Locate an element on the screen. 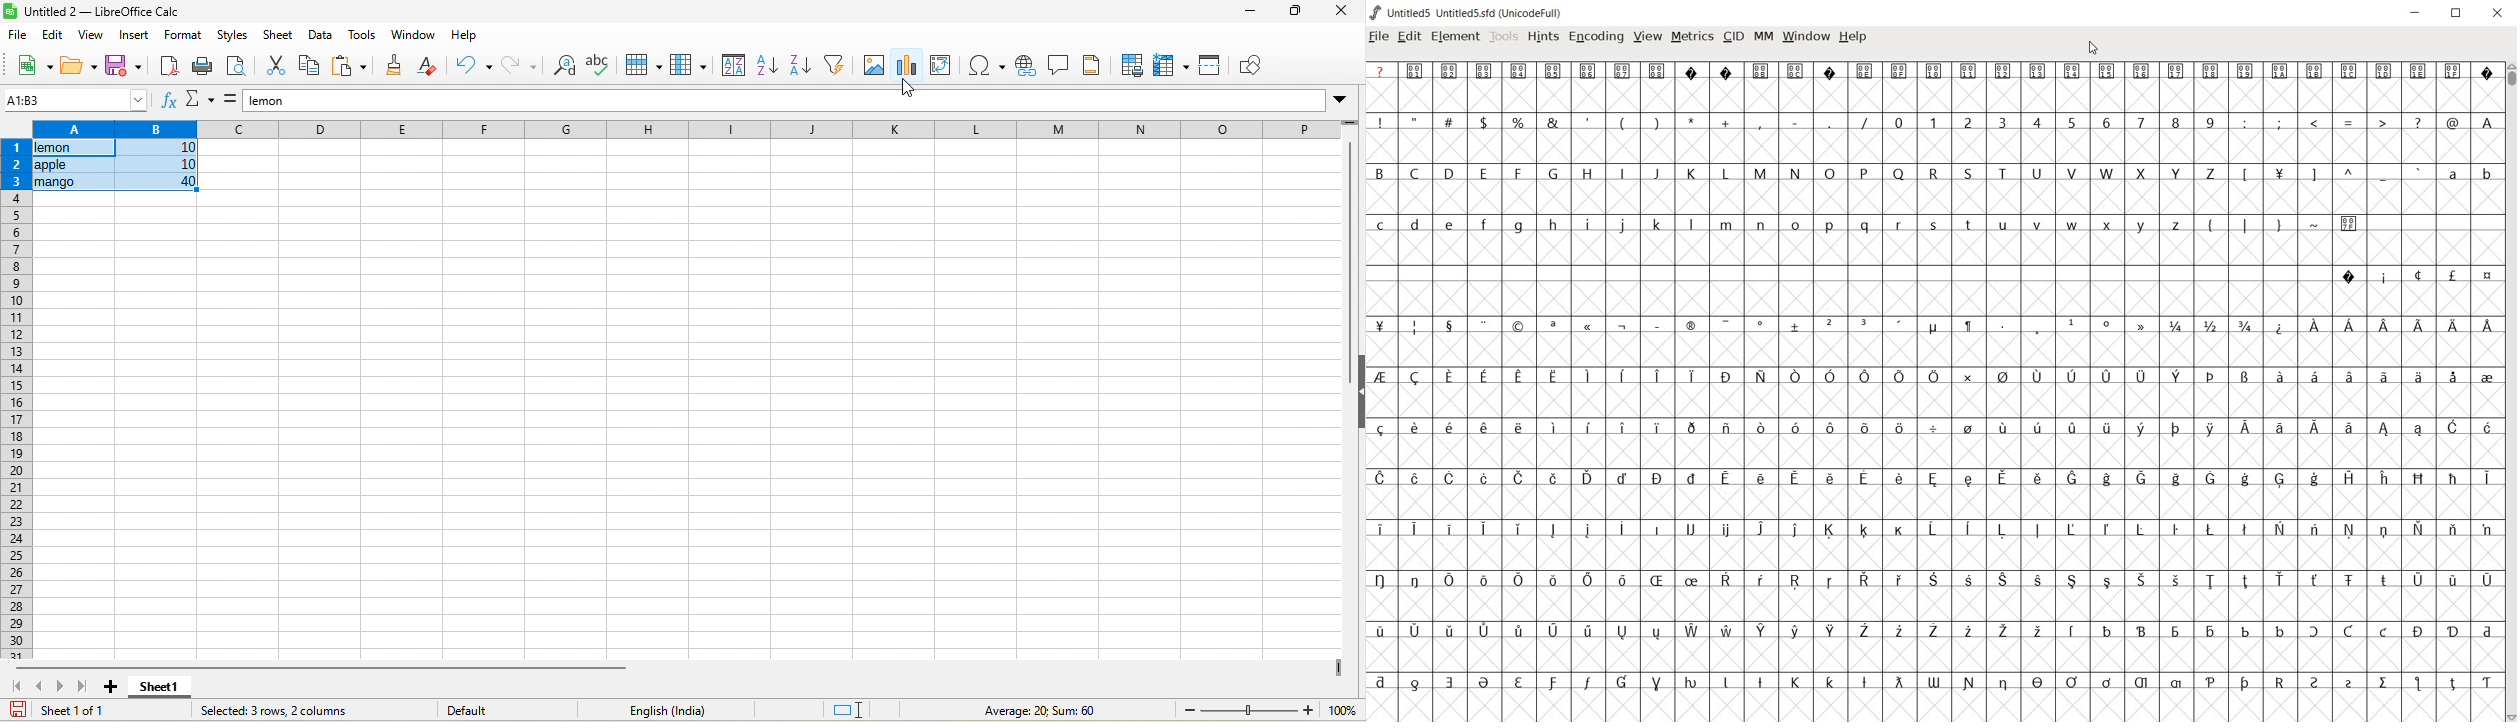 This screenshot has width=2520, height=728. I is located at coordinates (1622, 174).